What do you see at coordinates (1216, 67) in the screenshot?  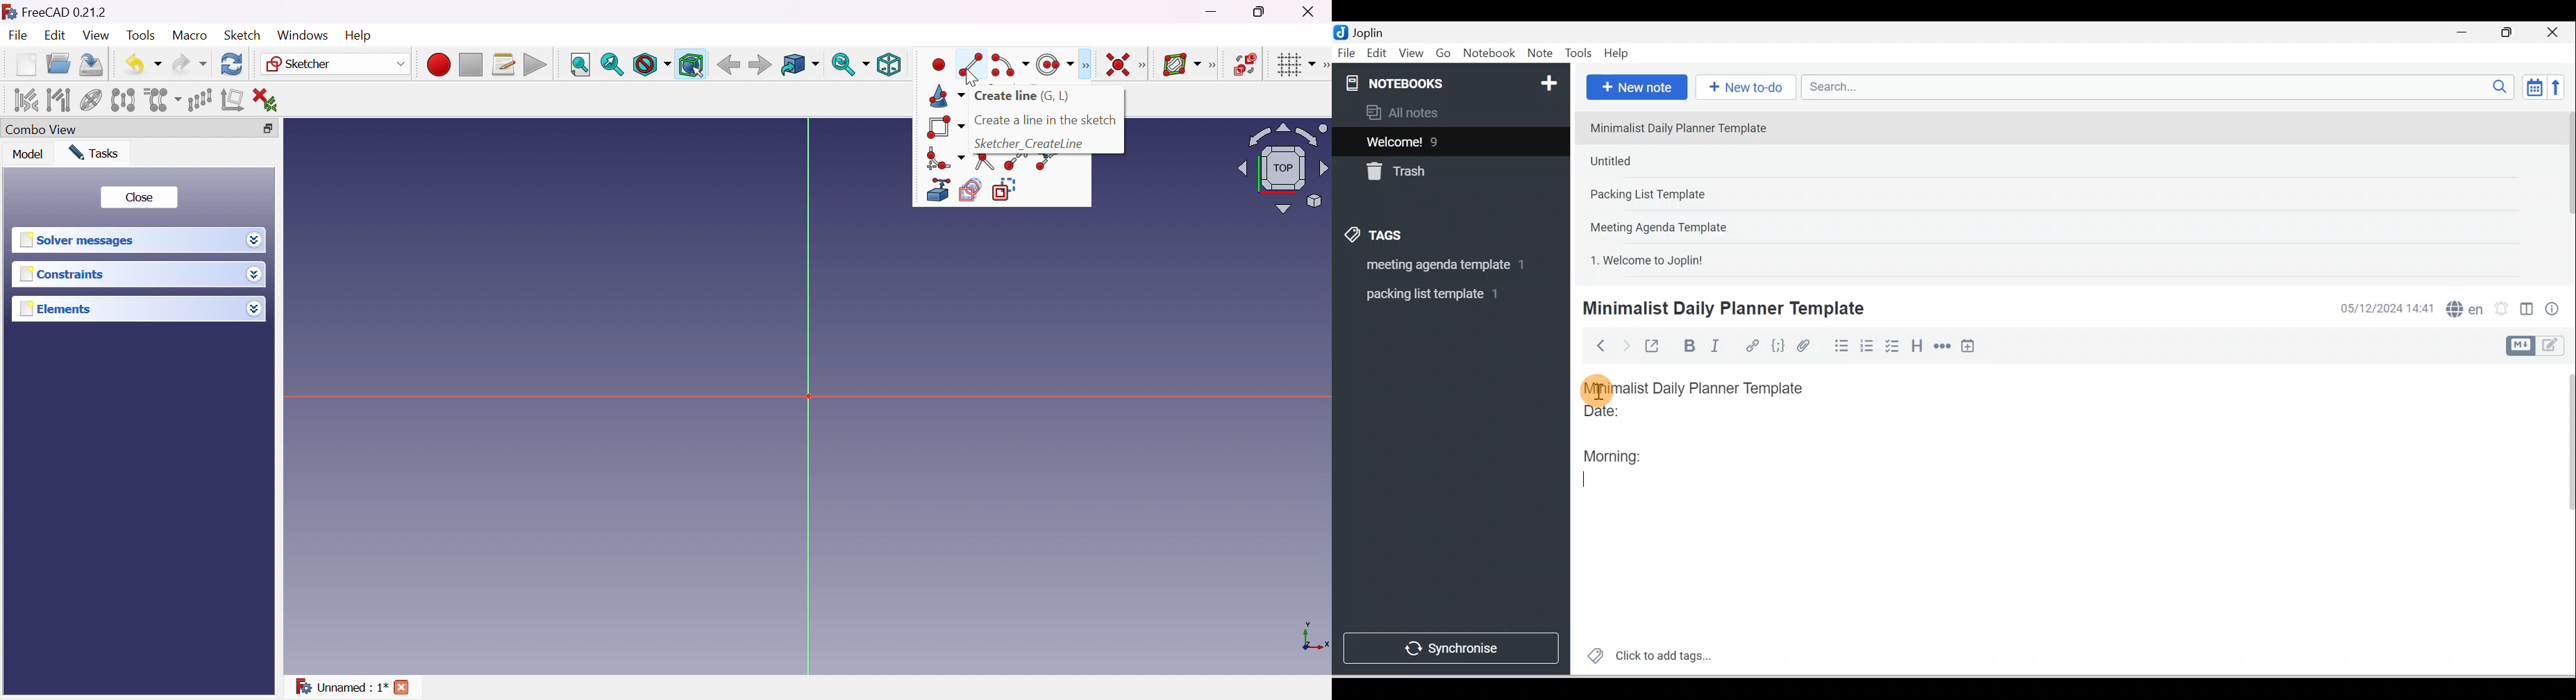 I see `Sketcher B-spline tools` at bounding box center [1216, 67].